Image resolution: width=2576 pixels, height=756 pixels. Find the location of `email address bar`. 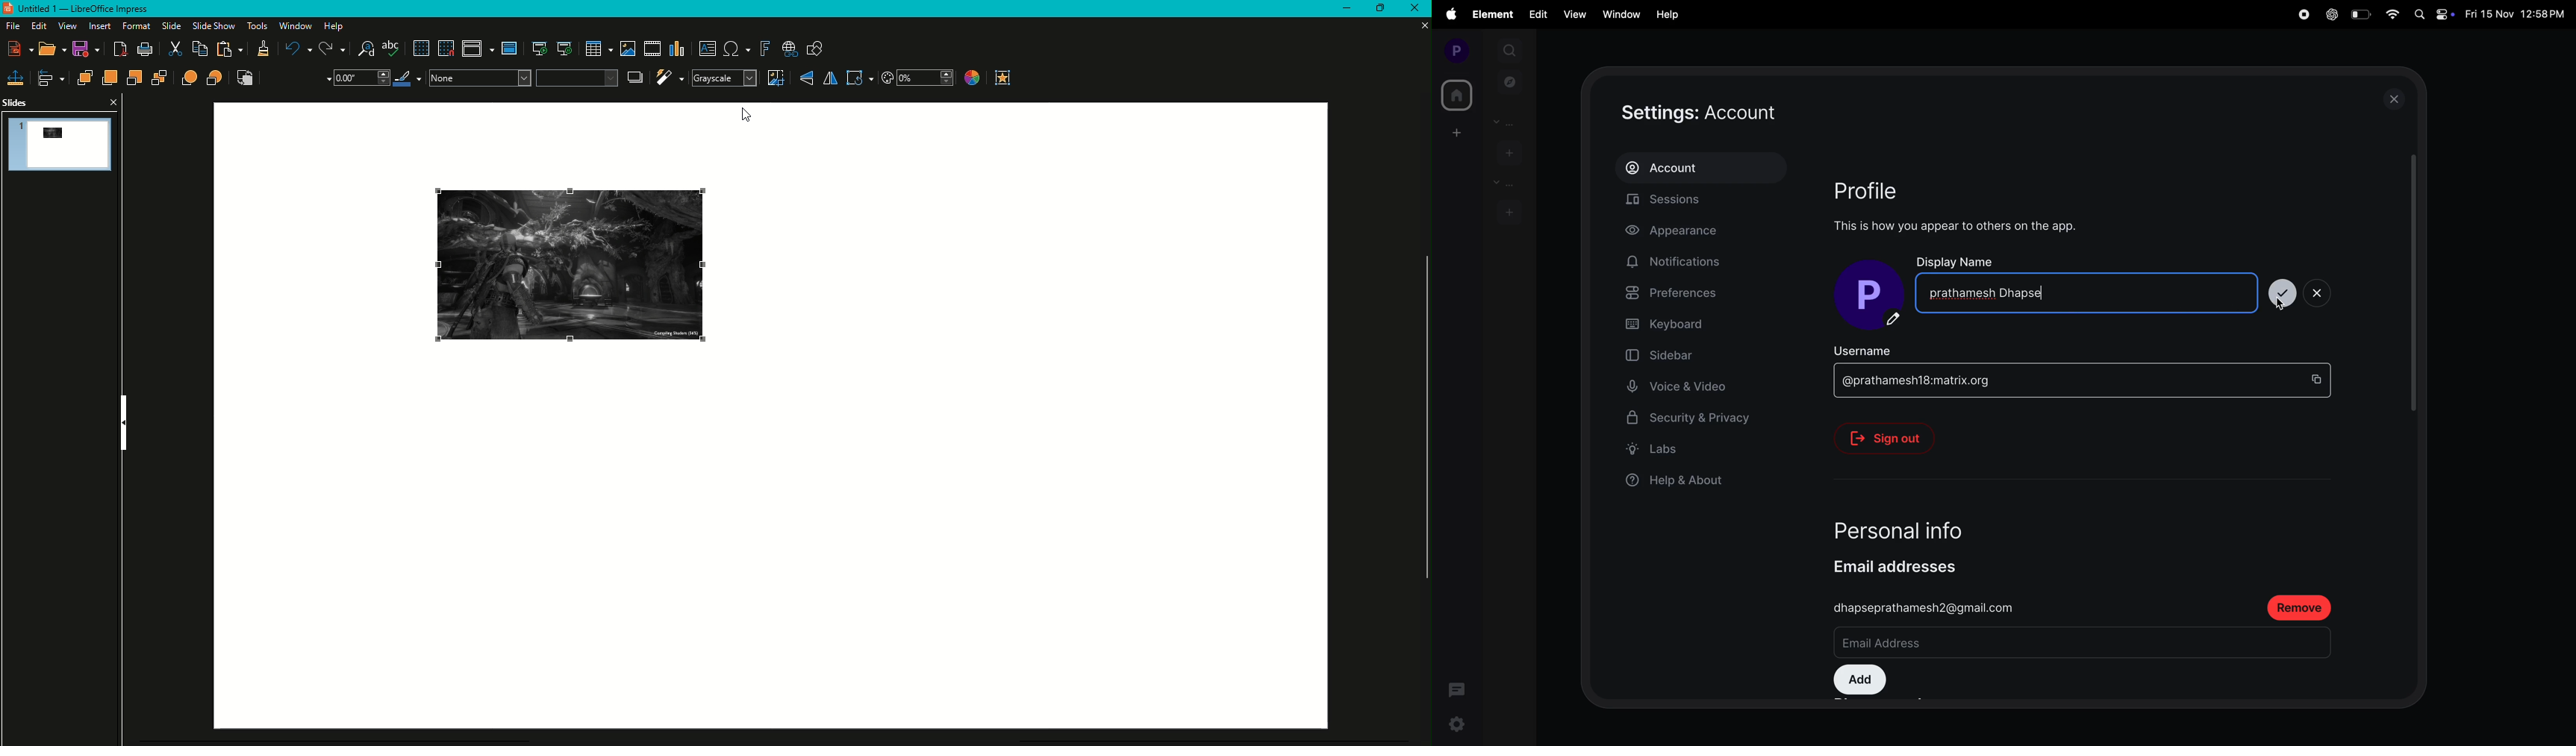

email address bar is located at coordinates (1967, 644).